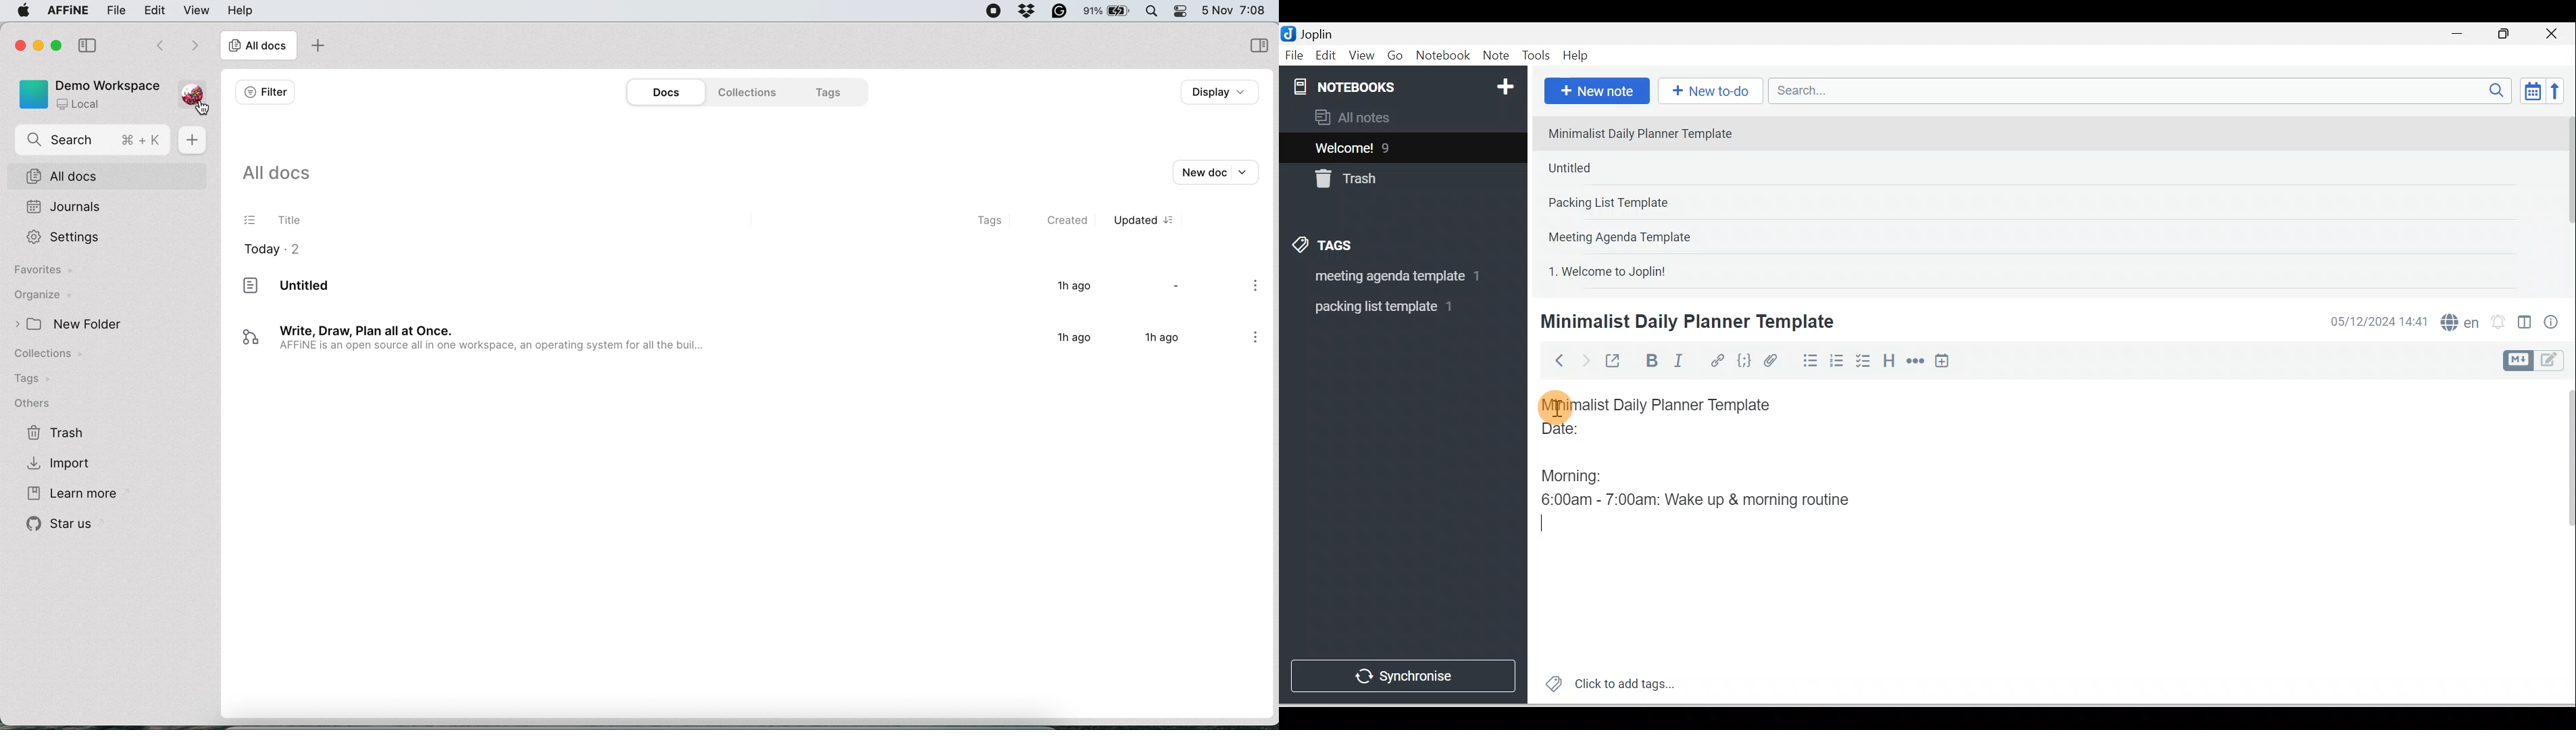 The height and width of the screenshot is (756, 2576). I want to click on Heading, so click(1888, 360).